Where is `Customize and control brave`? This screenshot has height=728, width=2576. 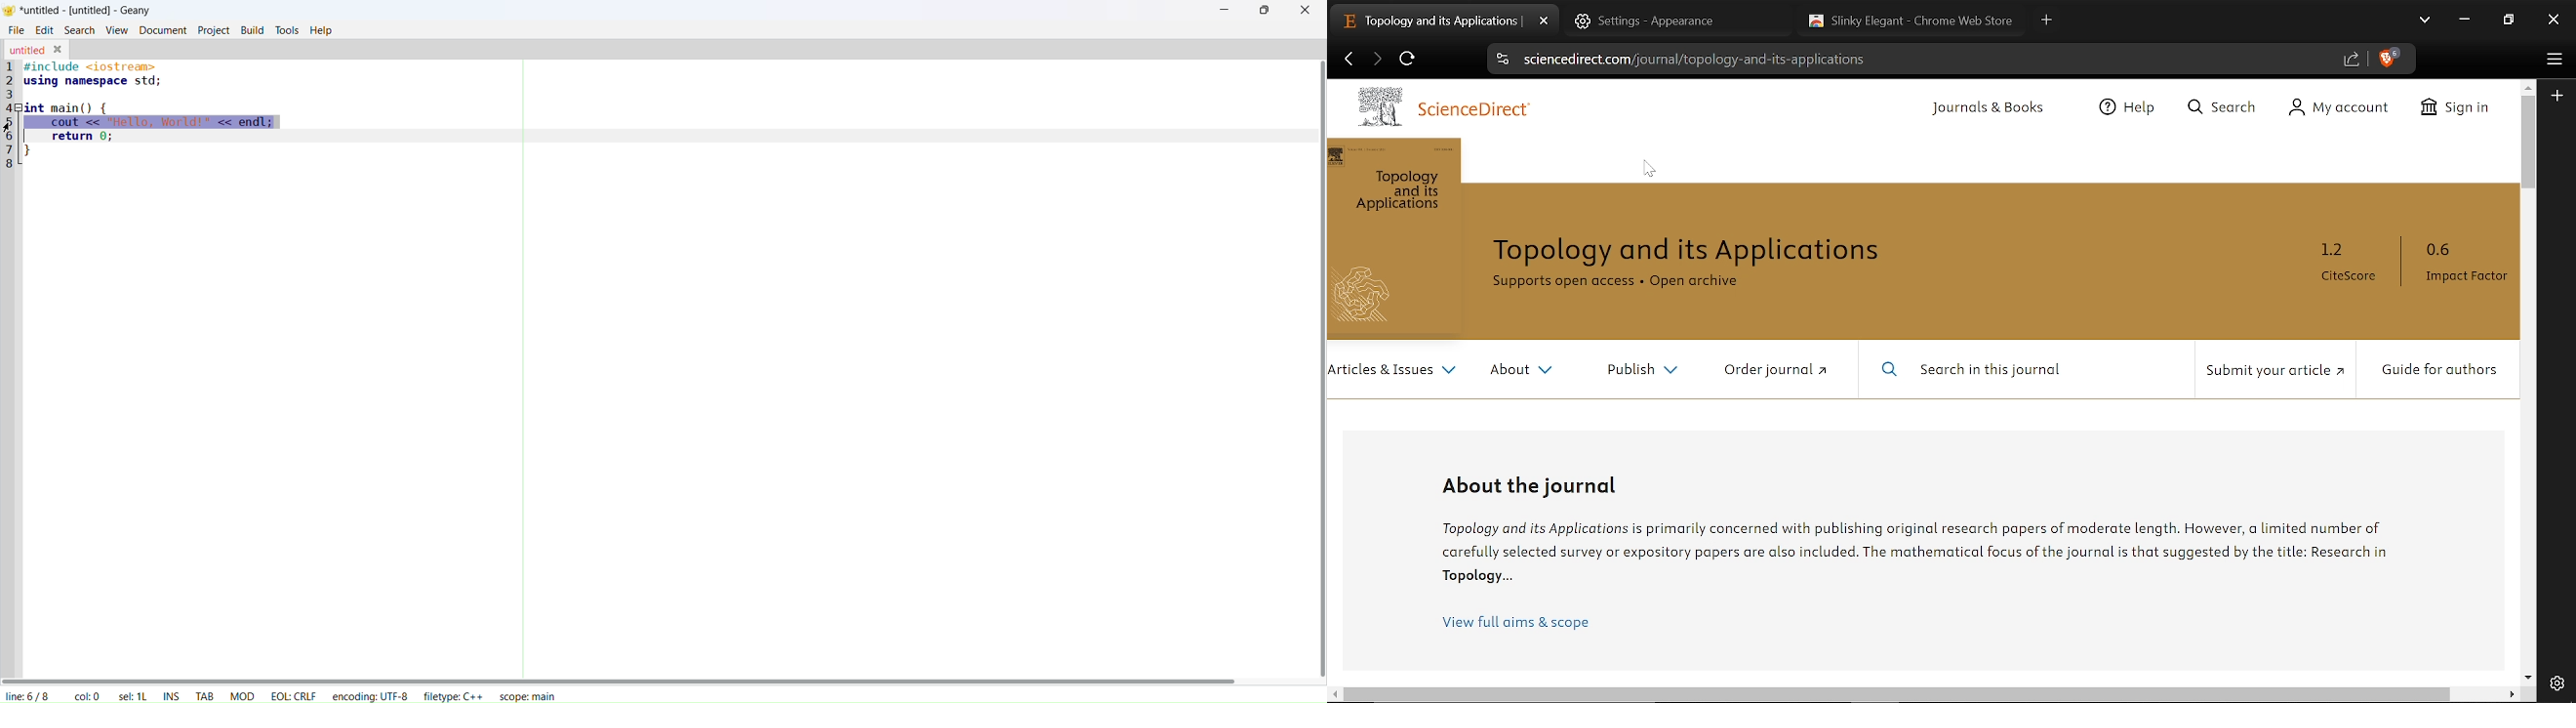 Customize and control brave is located at coordinates (2552, 62).